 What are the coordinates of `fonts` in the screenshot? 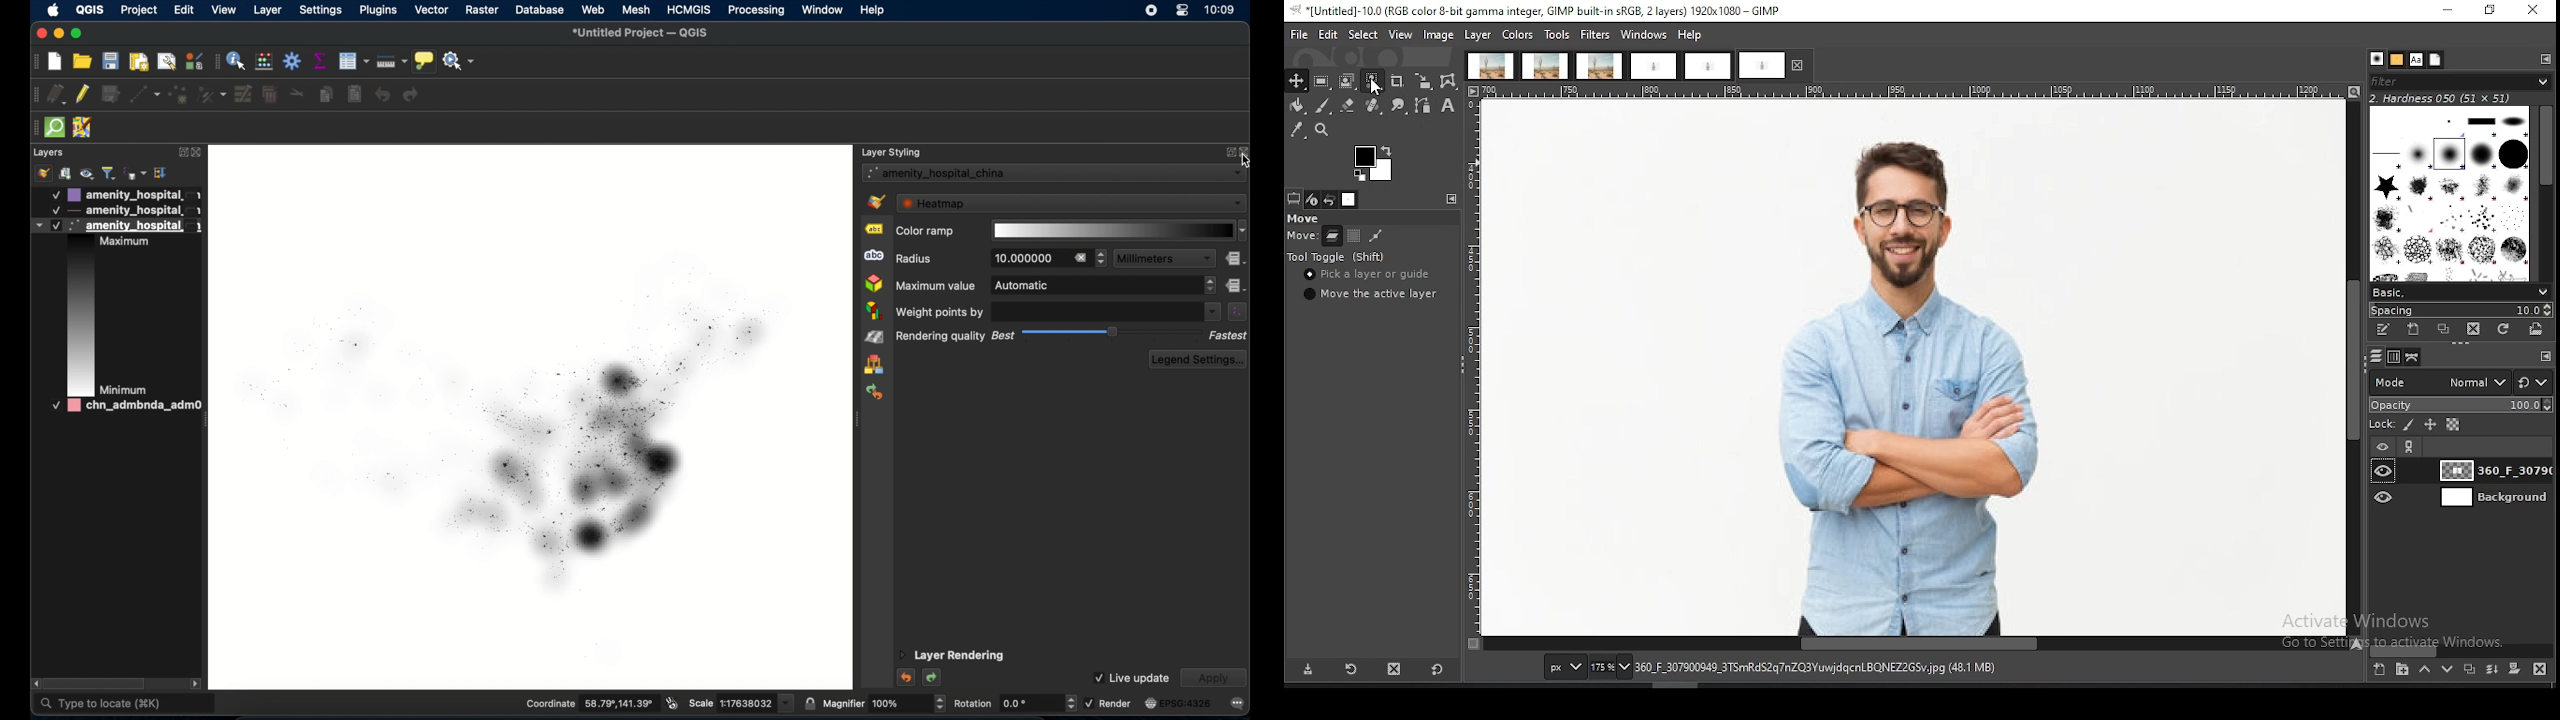 It's located at (2416, 60).